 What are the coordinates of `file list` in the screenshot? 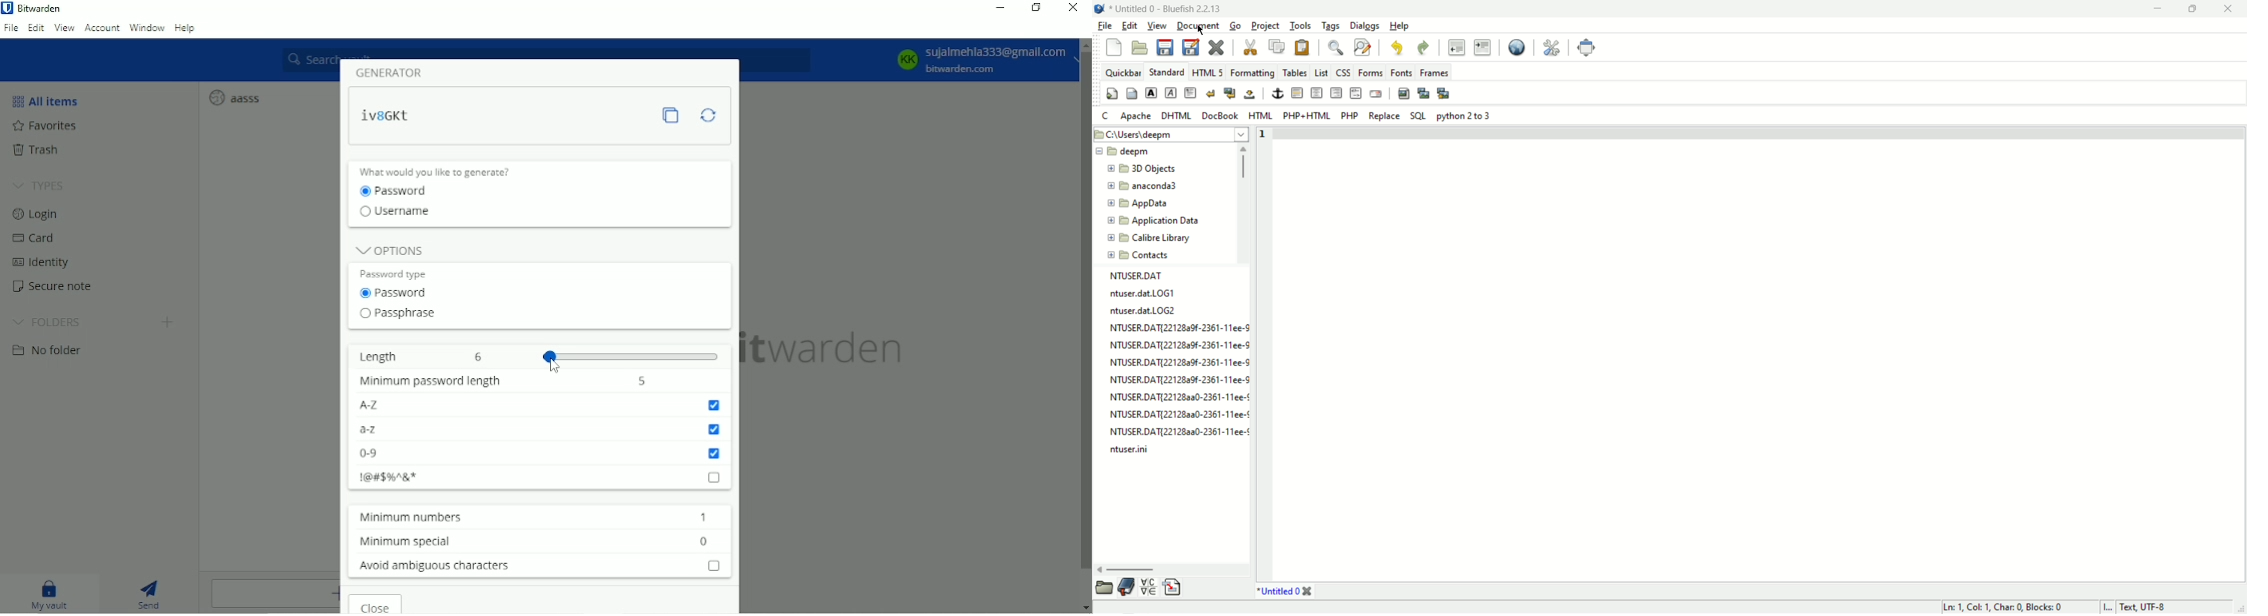 It's located at (1177, 364).